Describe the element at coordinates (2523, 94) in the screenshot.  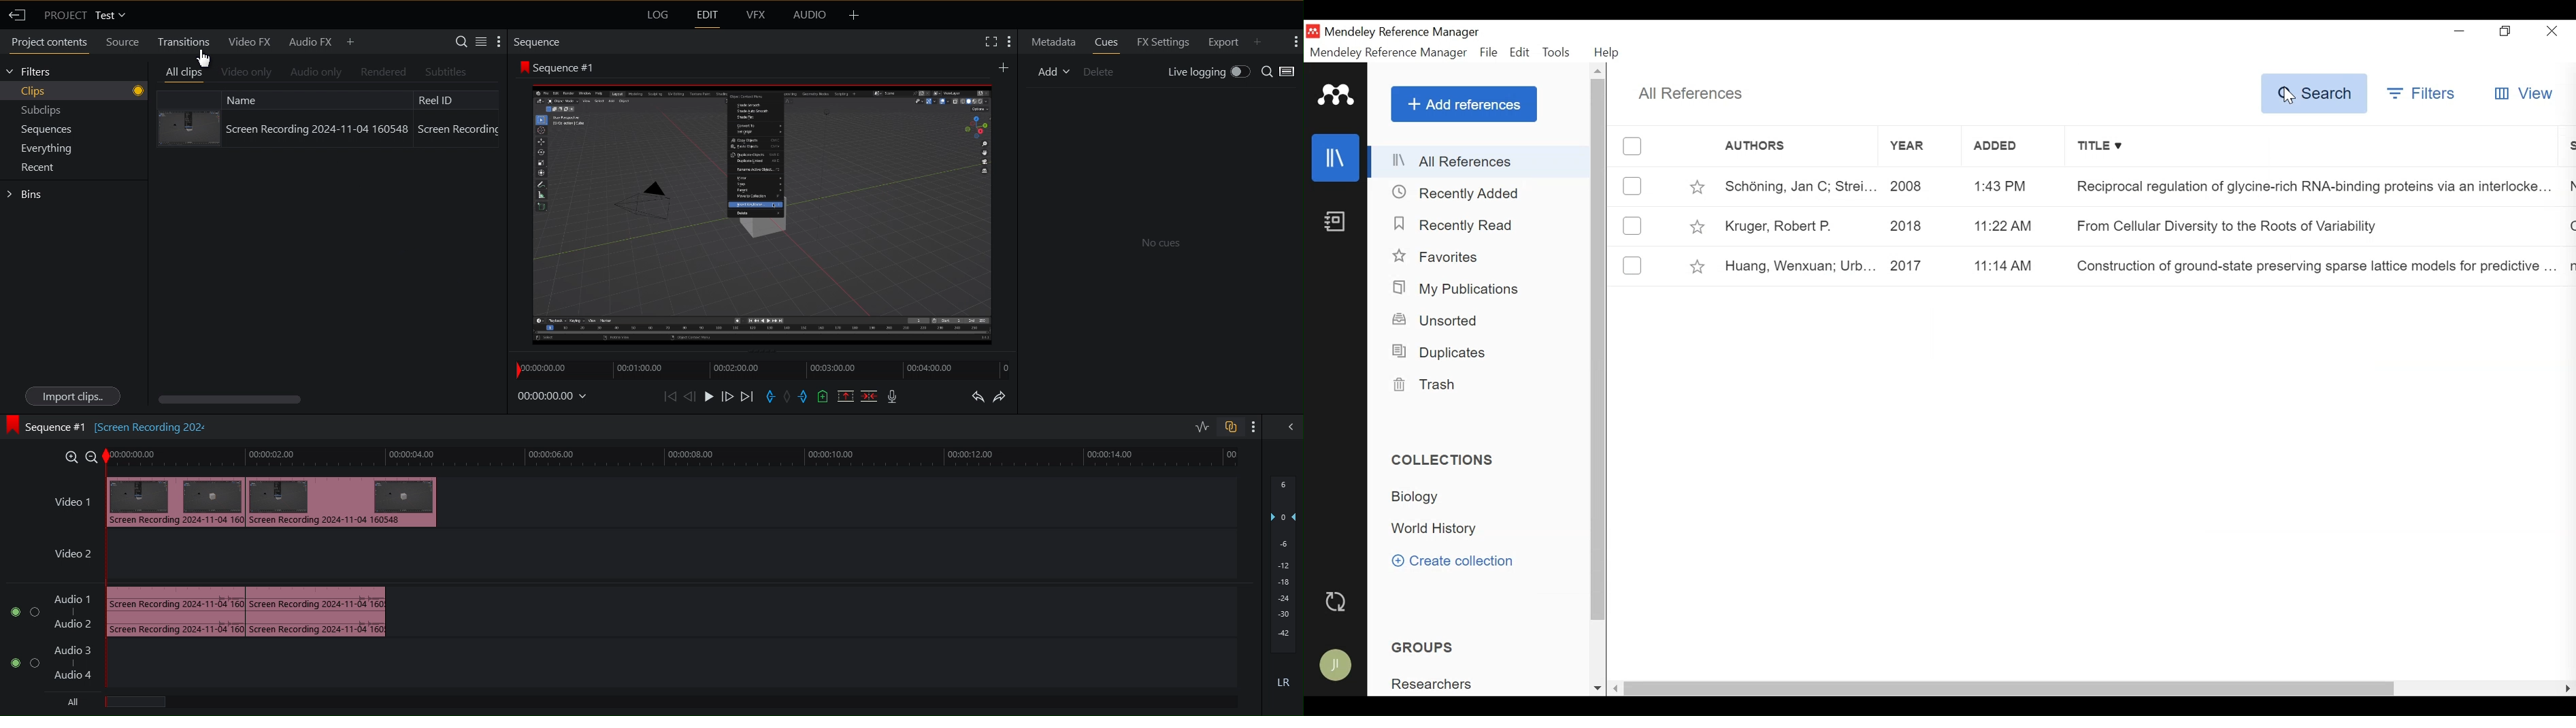
I see `View` at that location.